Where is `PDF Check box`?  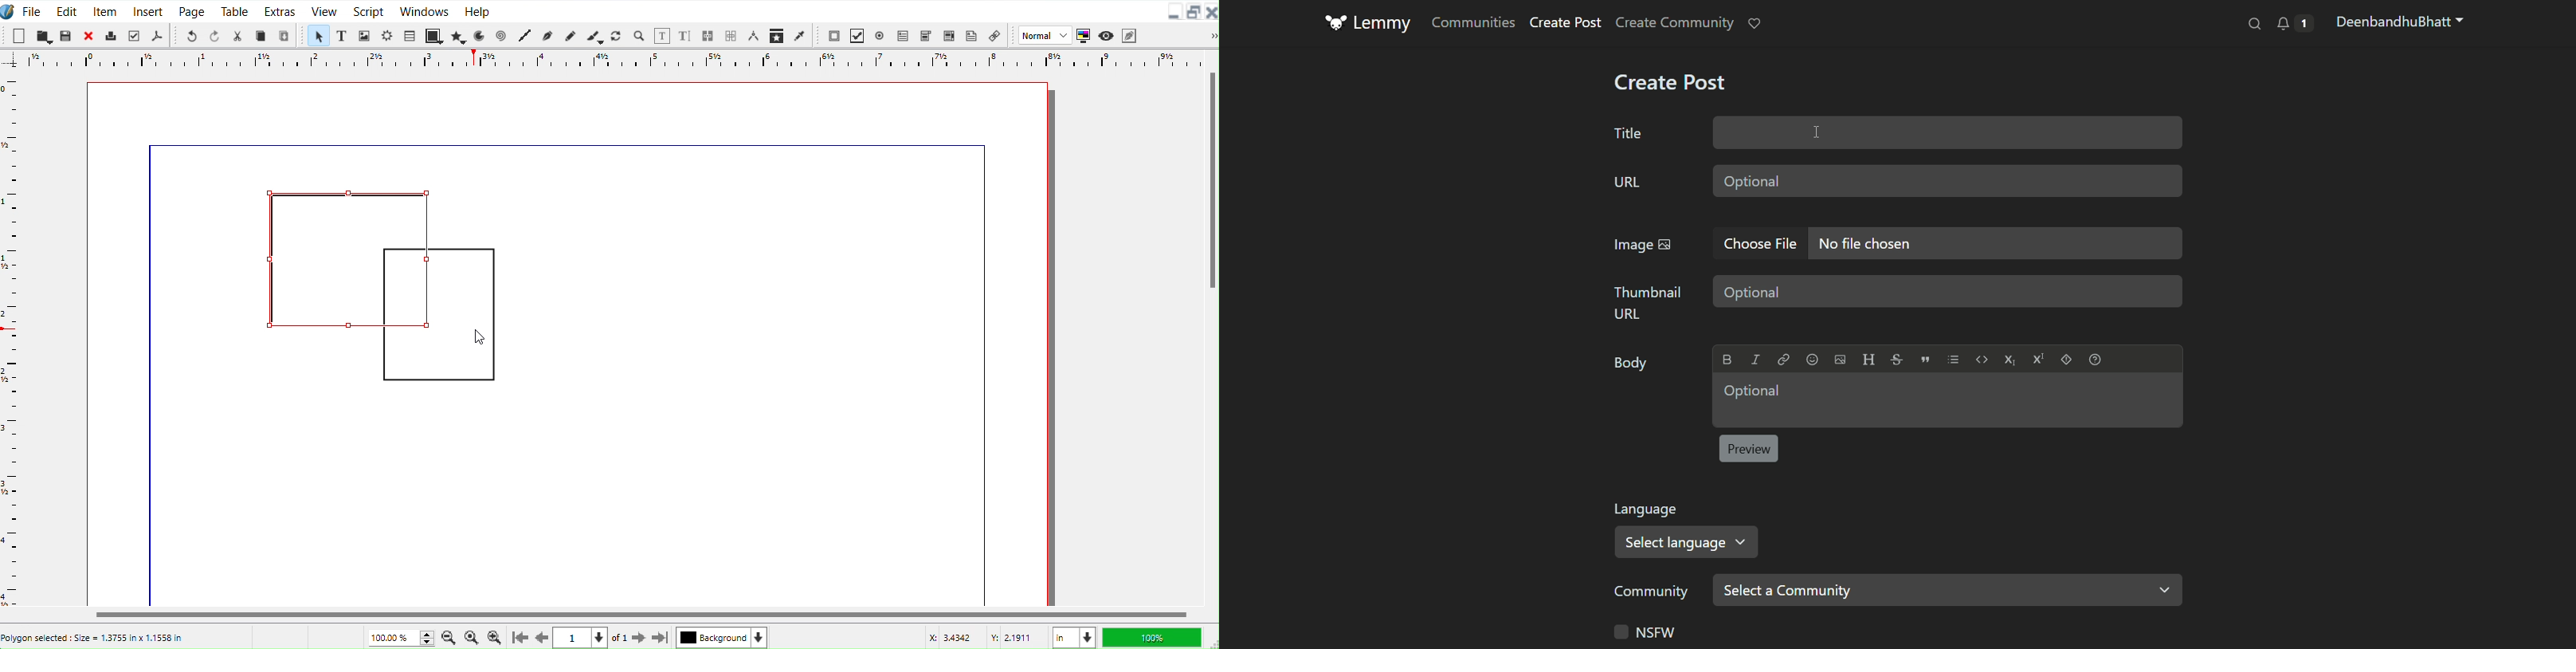
PDF Check box is located at coordinates (857, 35).